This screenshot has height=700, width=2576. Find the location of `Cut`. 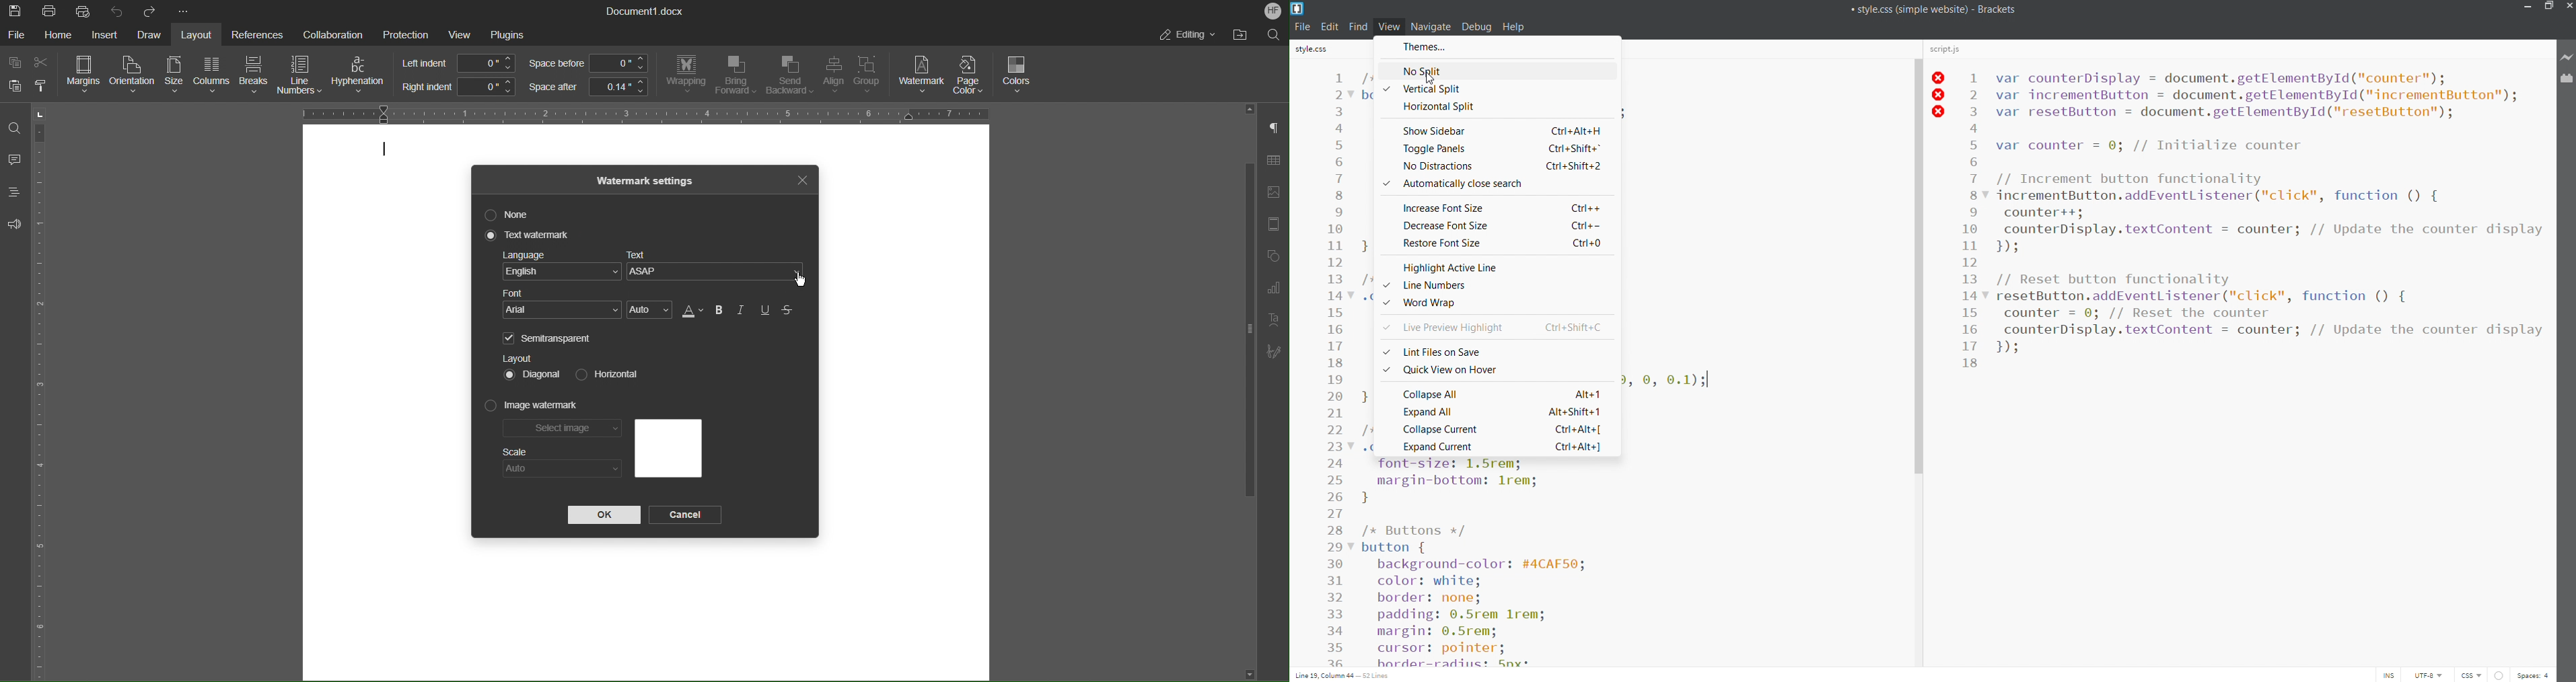

Cut is located at coordinates (43, 63).